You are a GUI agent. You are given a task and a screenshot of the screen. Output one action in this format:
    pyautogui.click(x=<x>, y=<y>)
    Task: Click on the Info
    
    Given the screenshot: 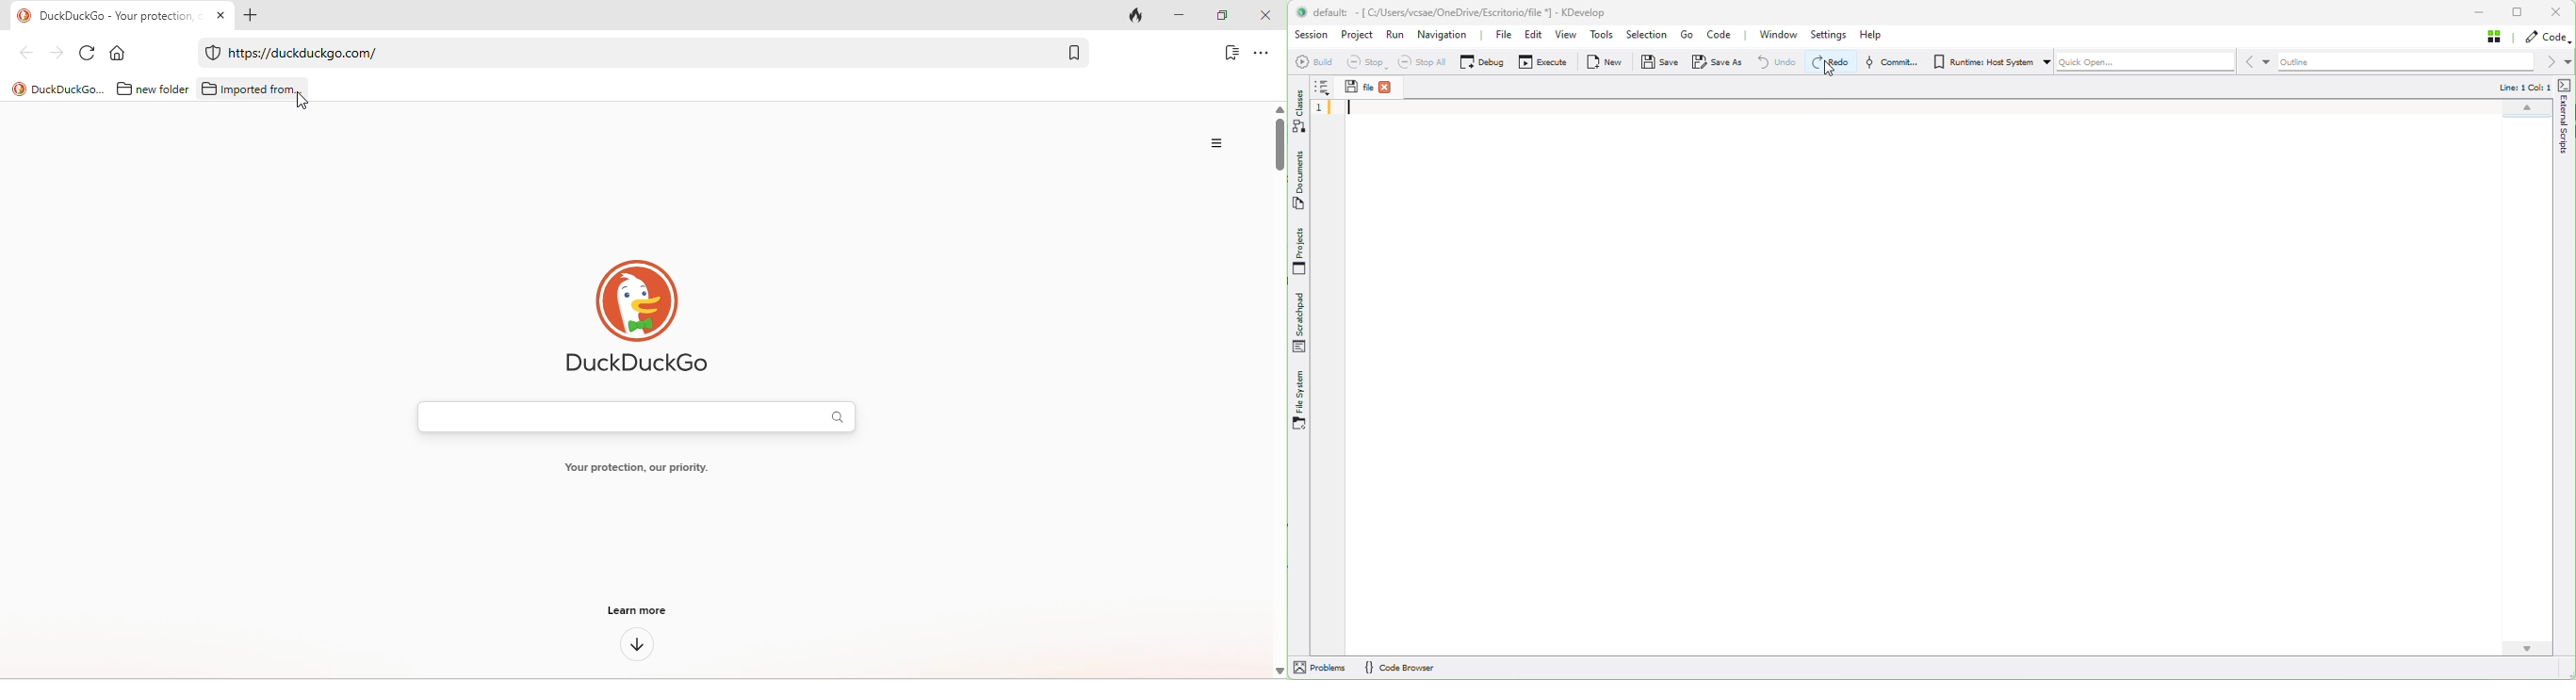 What is the action you would take?
    pyautogui.click(x=1328, y=85)
    